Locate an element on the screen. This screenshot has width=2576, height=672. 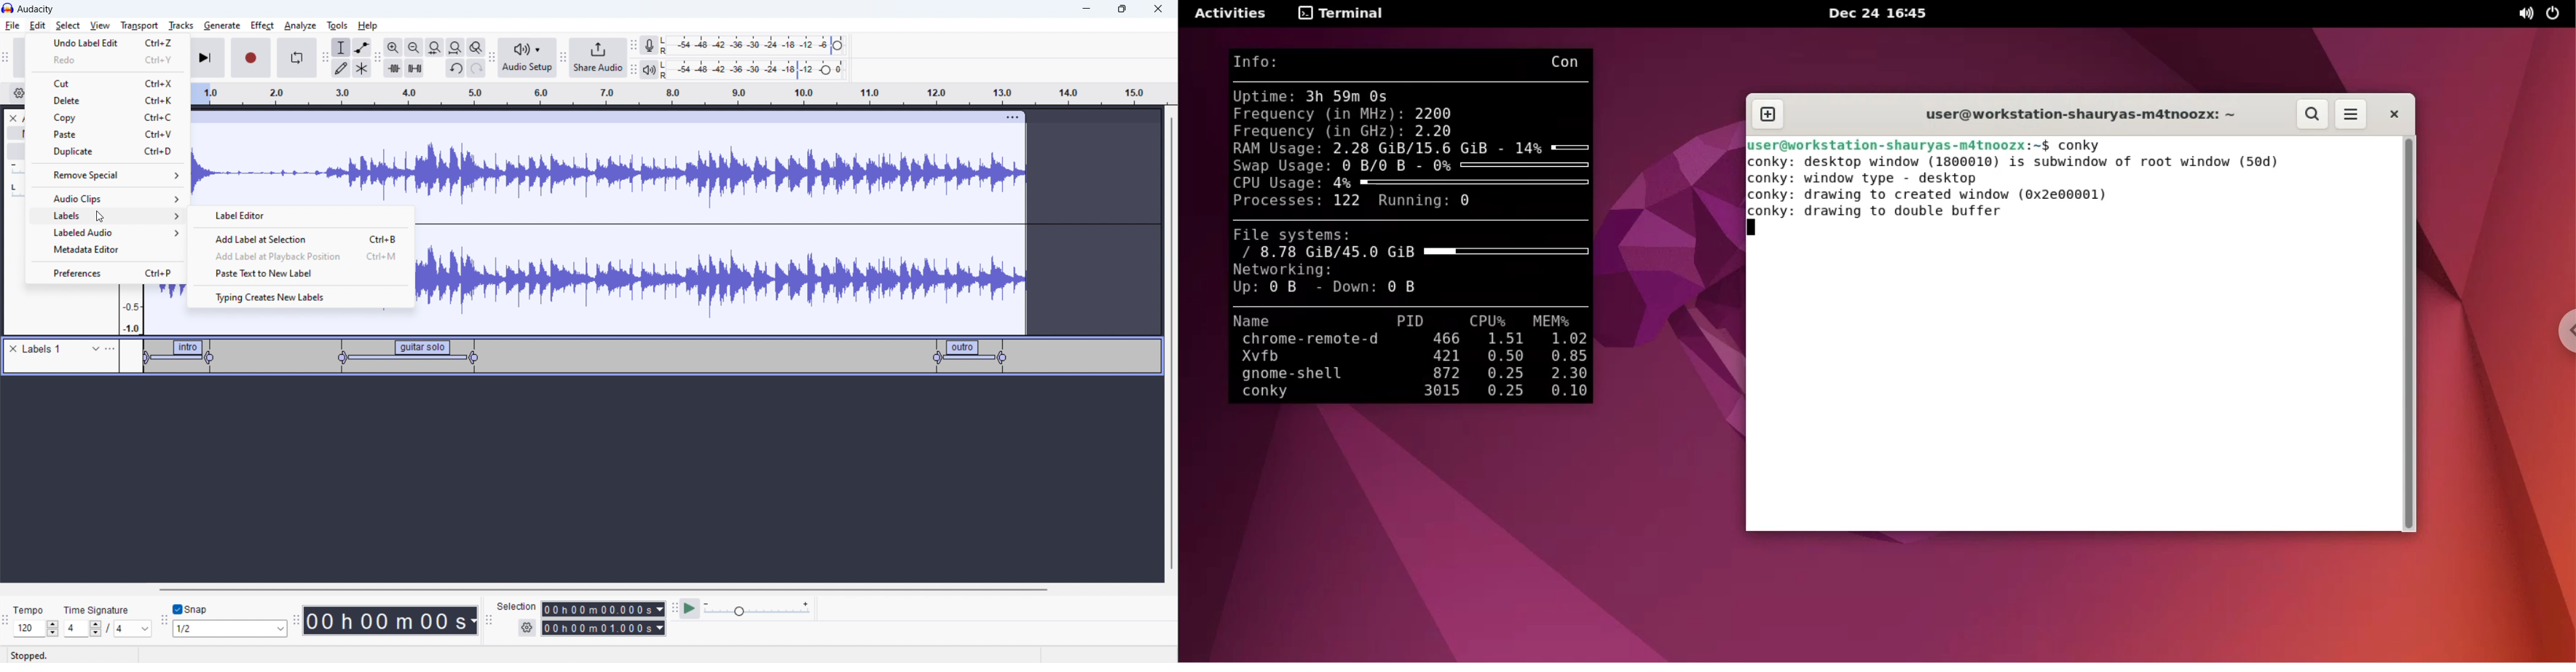
Audacity is located at coordinates (36, 9).